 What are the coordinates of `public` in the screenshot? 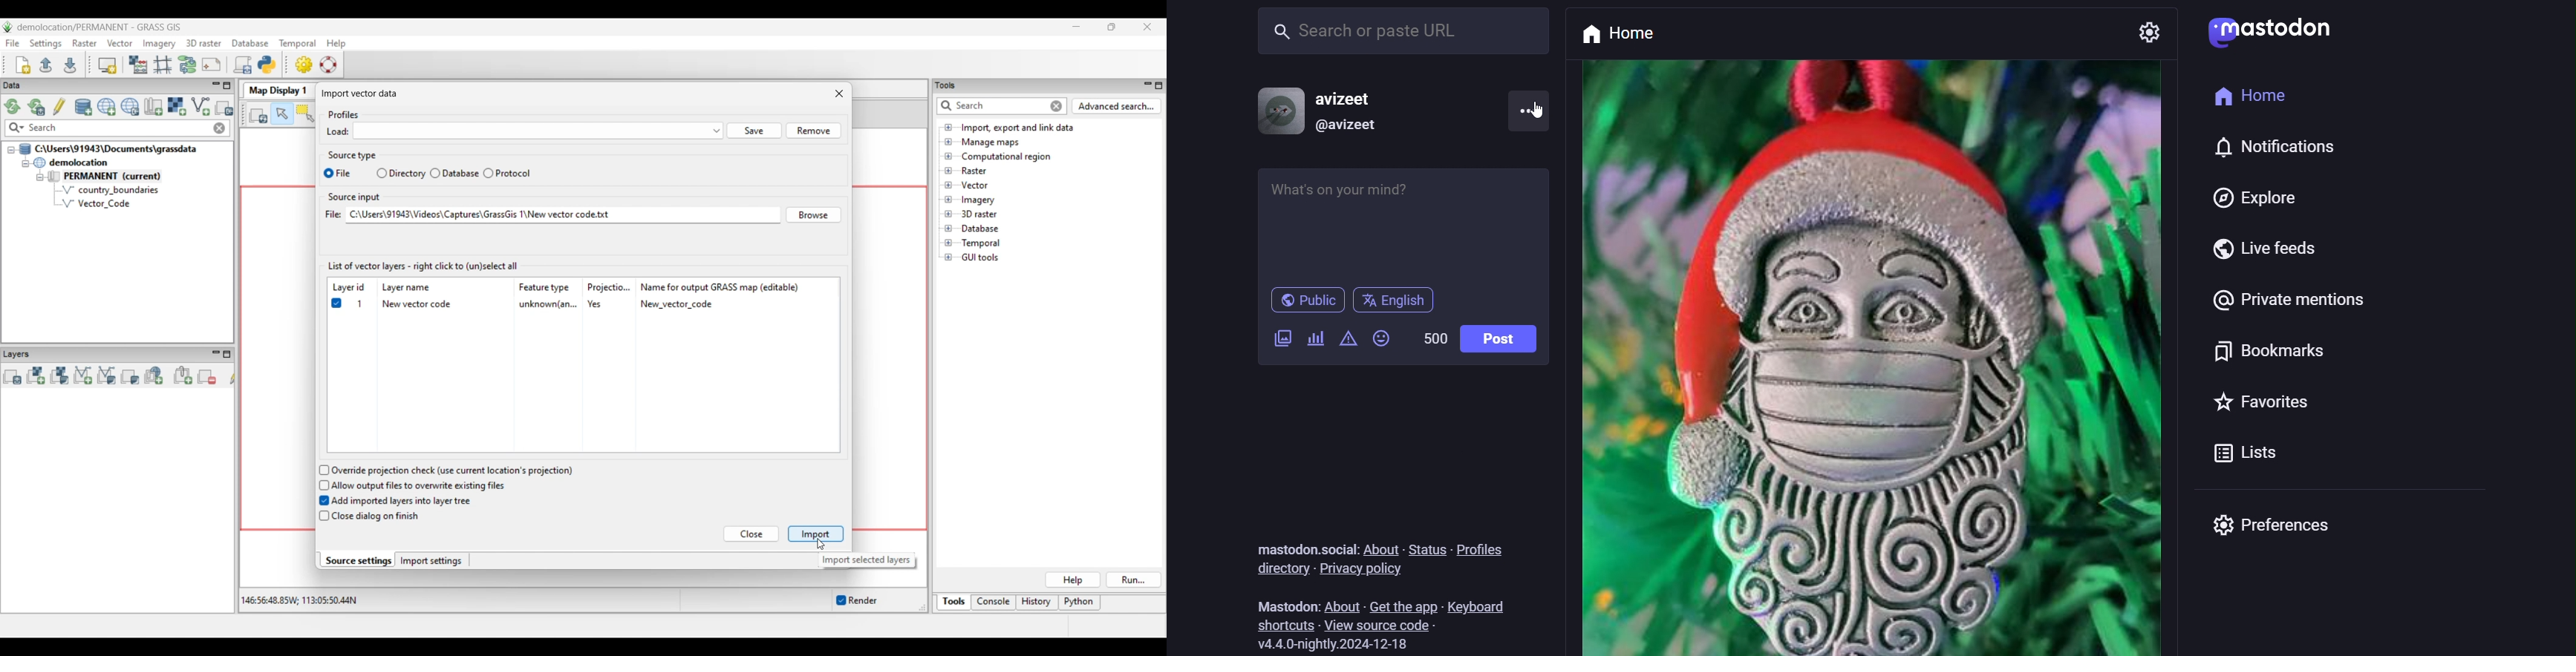 It's located at (1303, 301).